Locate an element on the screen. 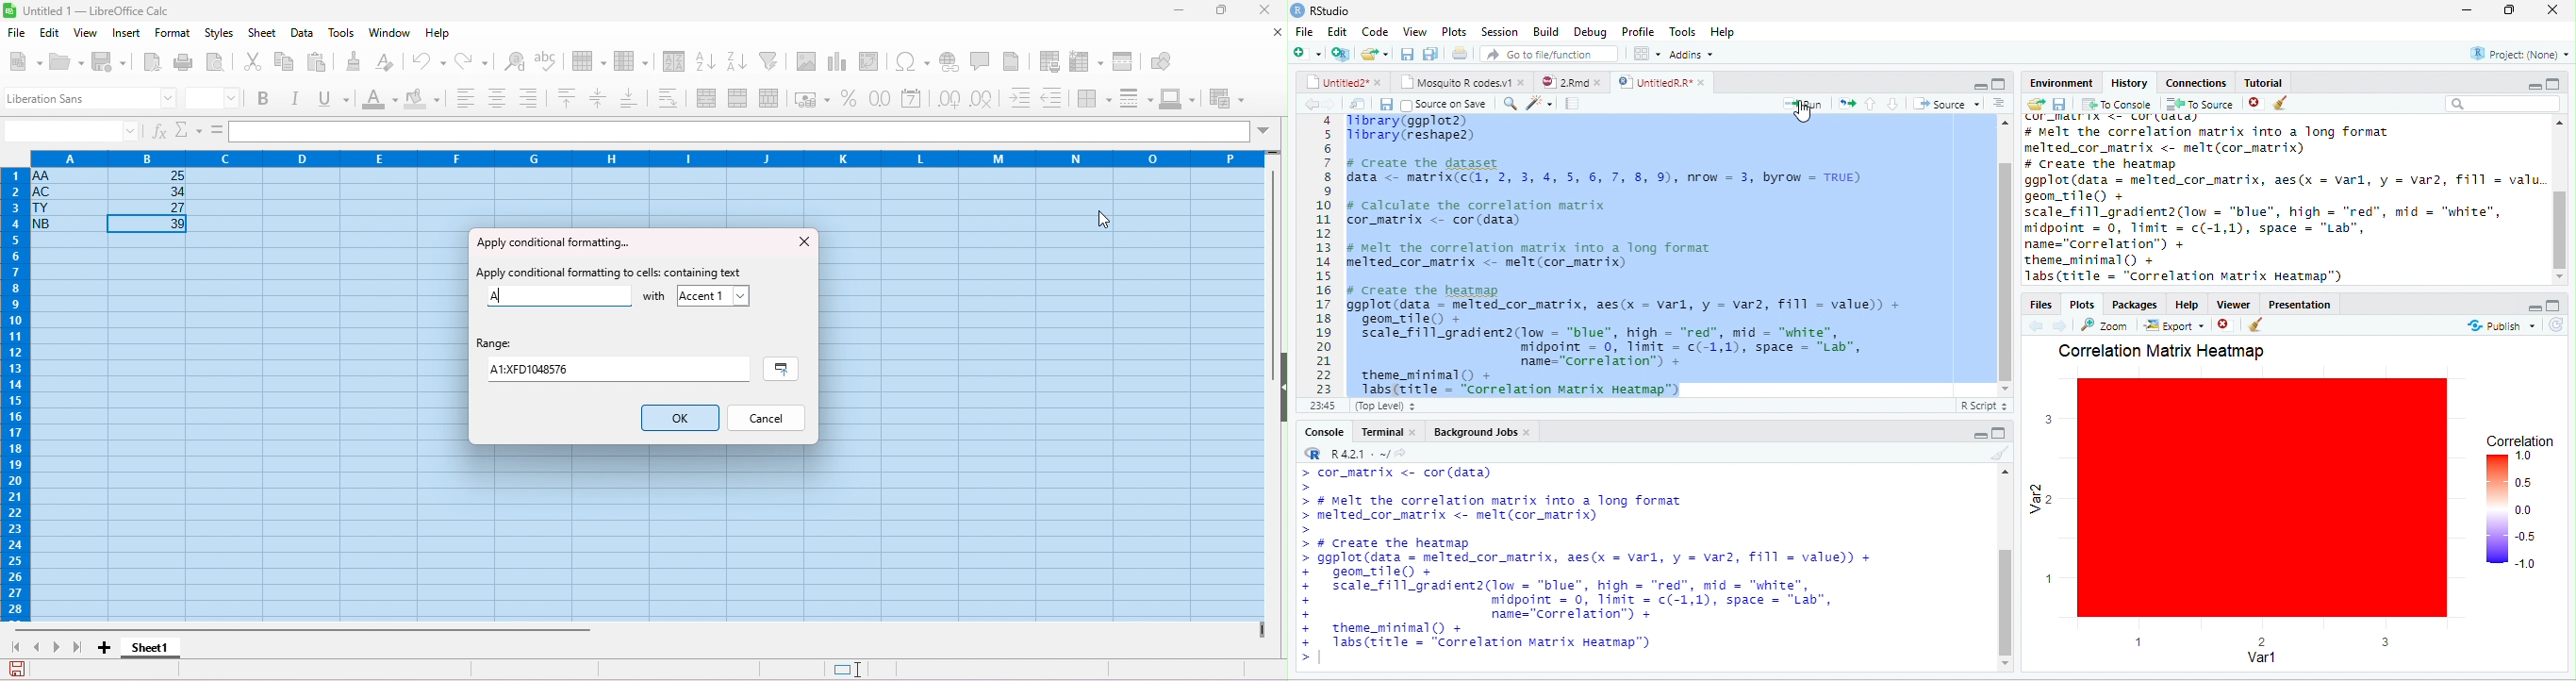 This screenshot has height=700, width=2576. top level is located at coordinates (1399, 407).